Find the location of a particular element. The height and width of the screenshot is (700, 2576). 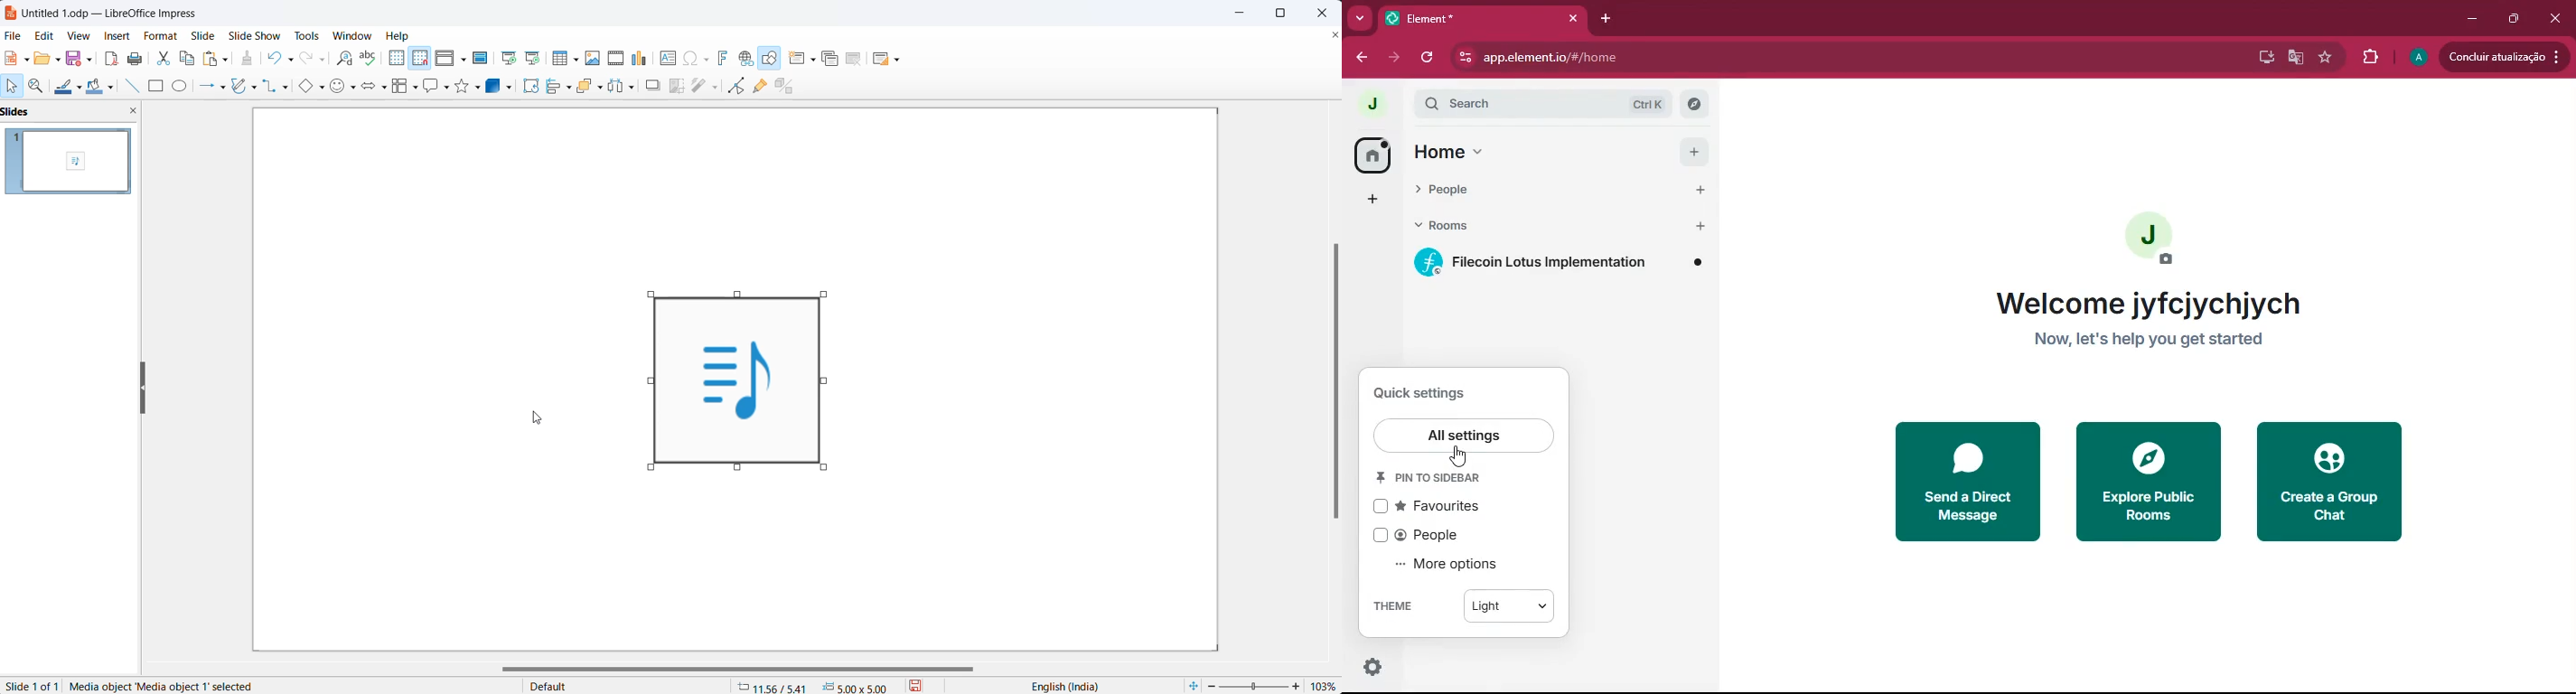

Light is located at coordinates (1510, 607).